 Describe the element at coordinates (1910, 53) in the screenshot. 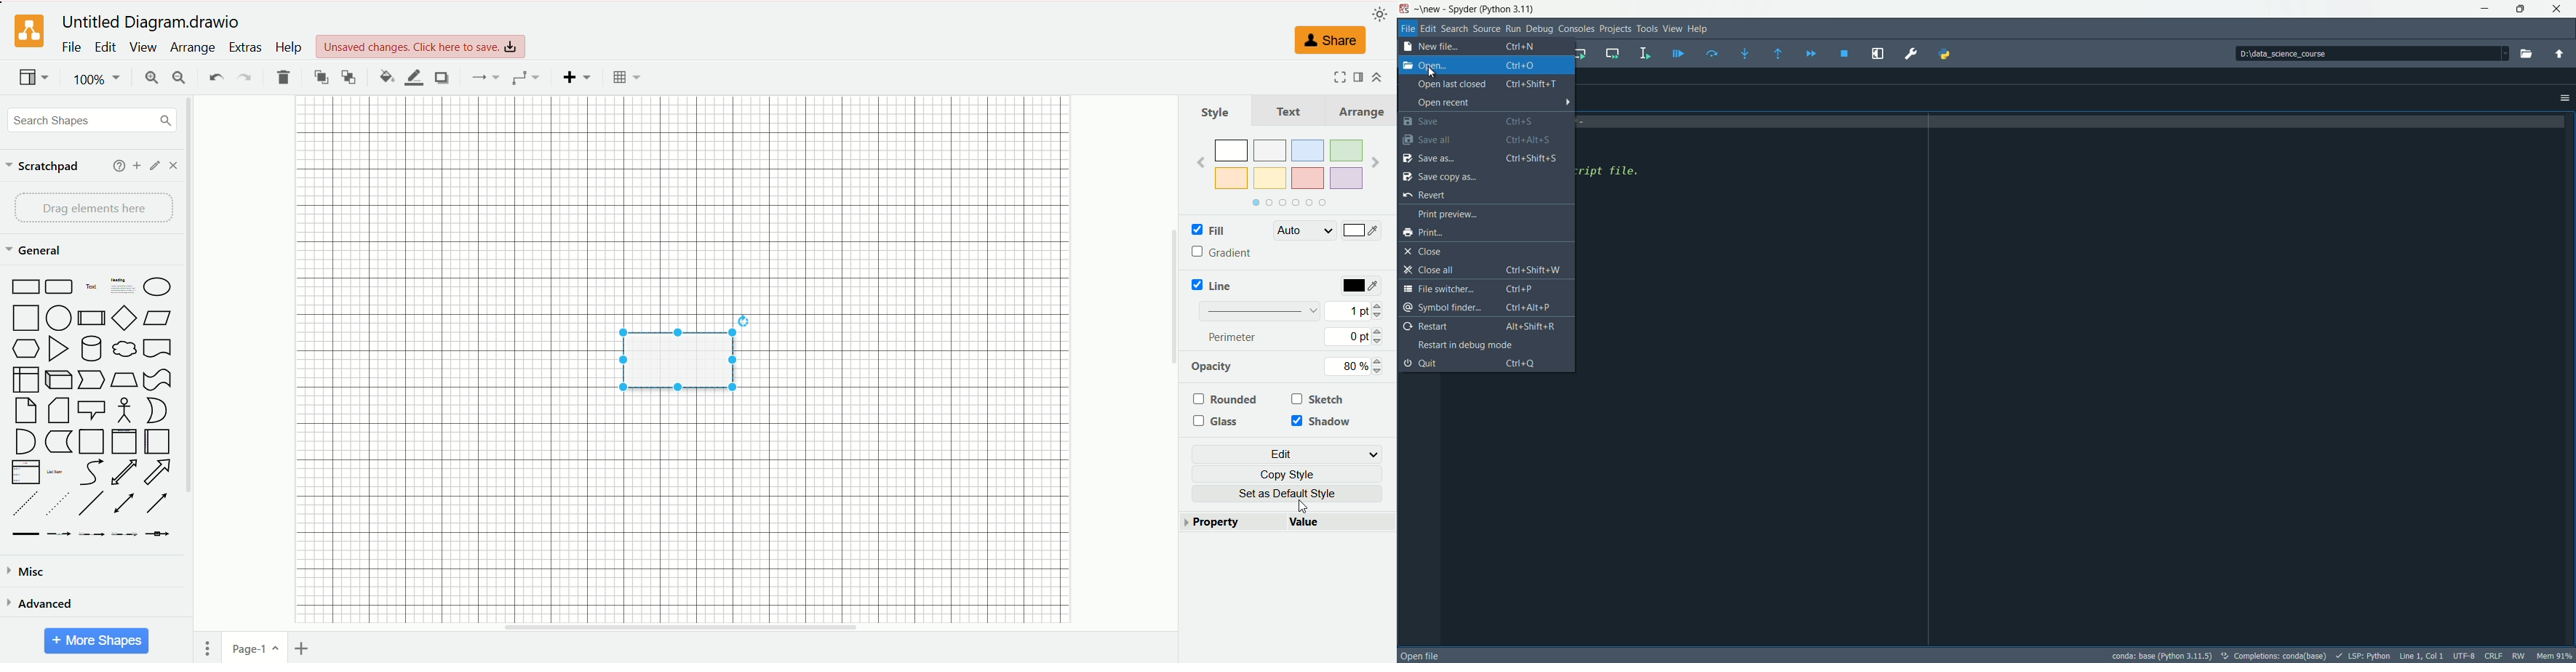

I see `preferences` at that location.